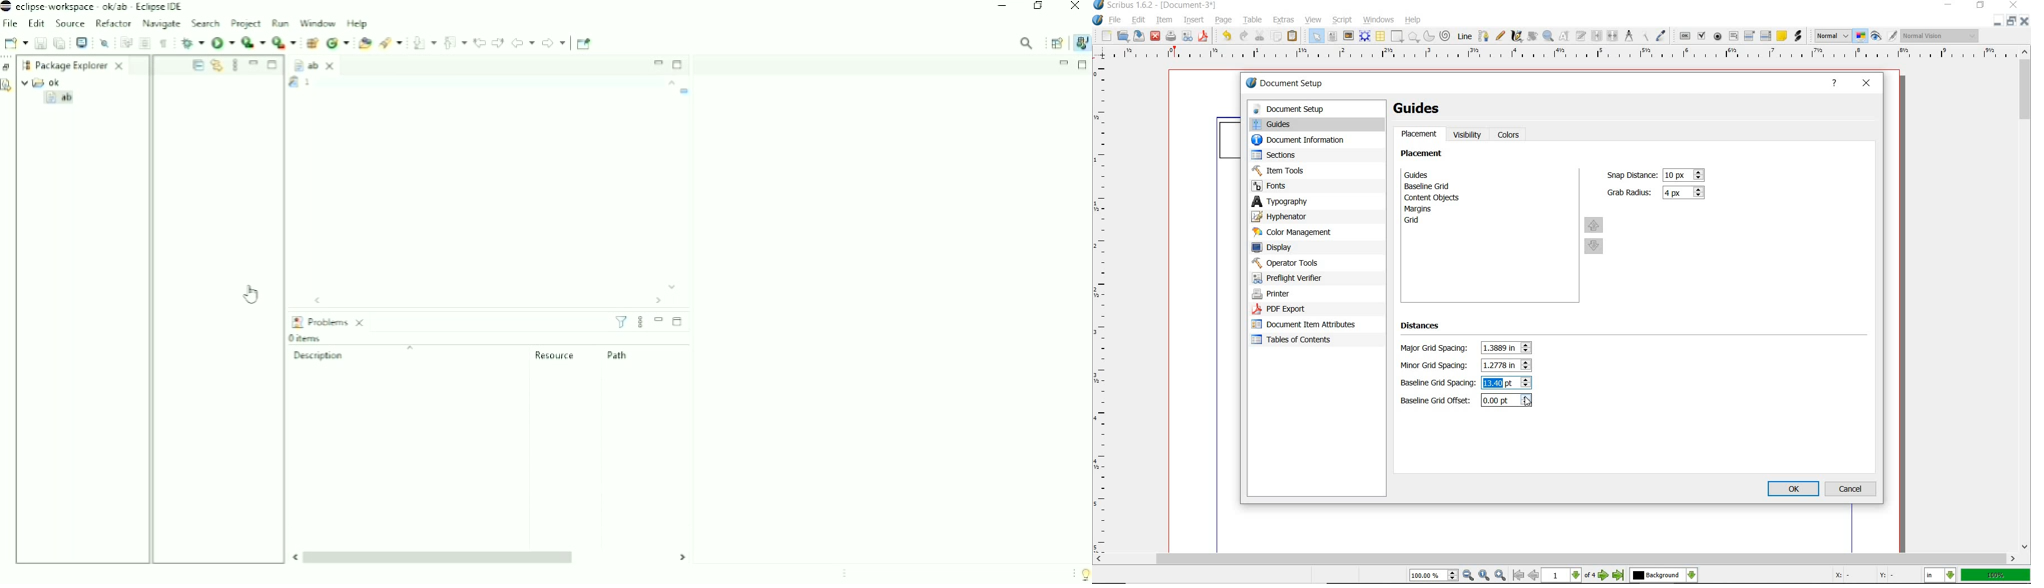 The width and height of the screenshot is (2044, 588). Describe the element at coordinates (1427, 222) in the screenshot. I see `grid` at that location.